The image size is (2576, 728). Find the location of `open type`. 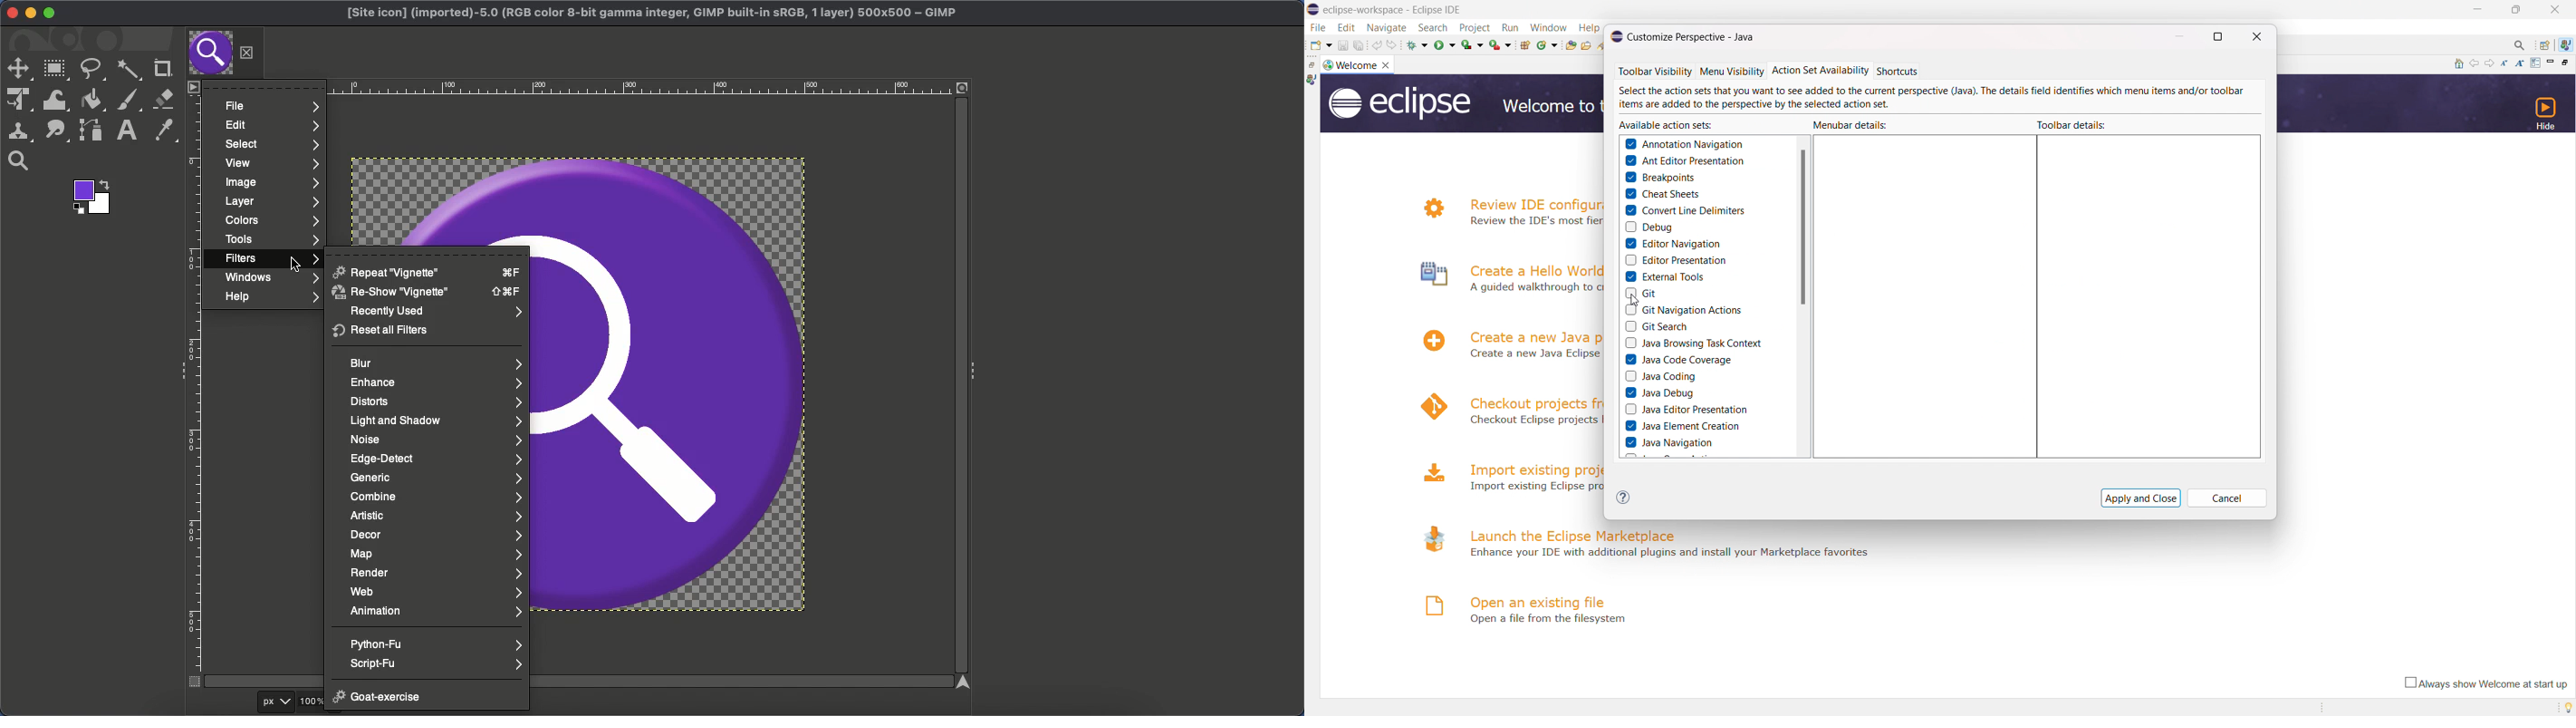

open type is located at coordinates (1570, 45).